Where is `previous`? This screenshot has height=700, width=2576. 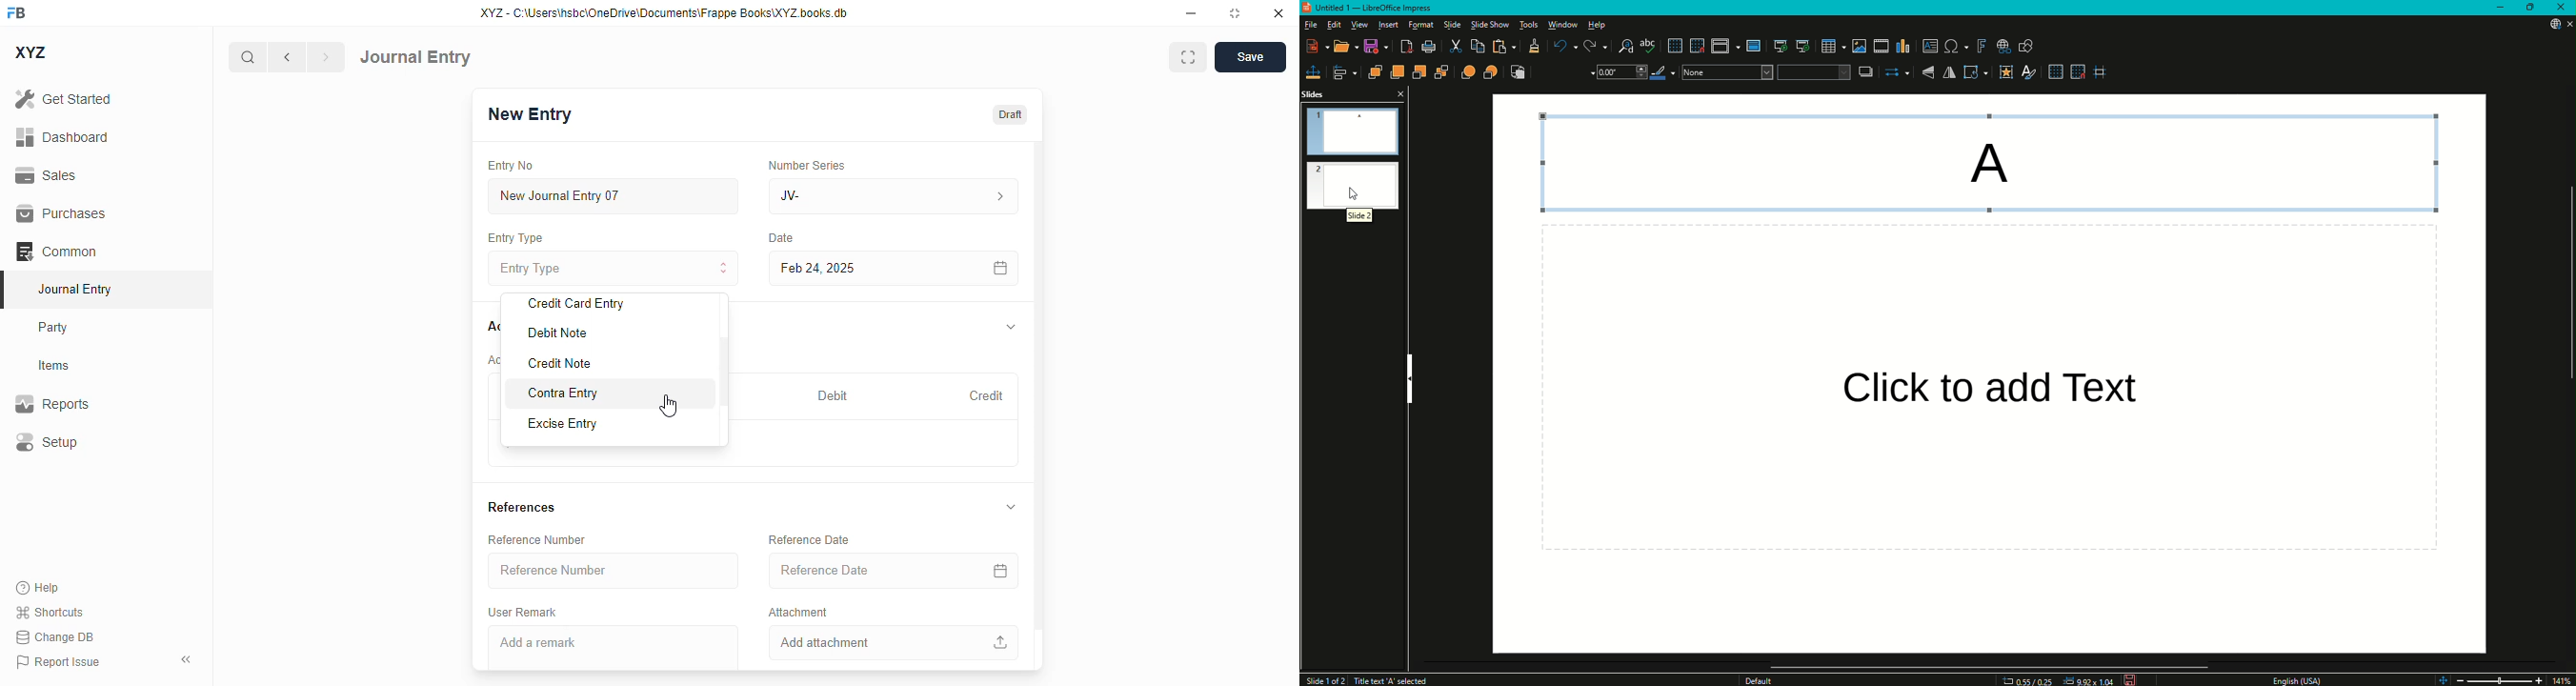
previous is located at coordinates (287, 57).